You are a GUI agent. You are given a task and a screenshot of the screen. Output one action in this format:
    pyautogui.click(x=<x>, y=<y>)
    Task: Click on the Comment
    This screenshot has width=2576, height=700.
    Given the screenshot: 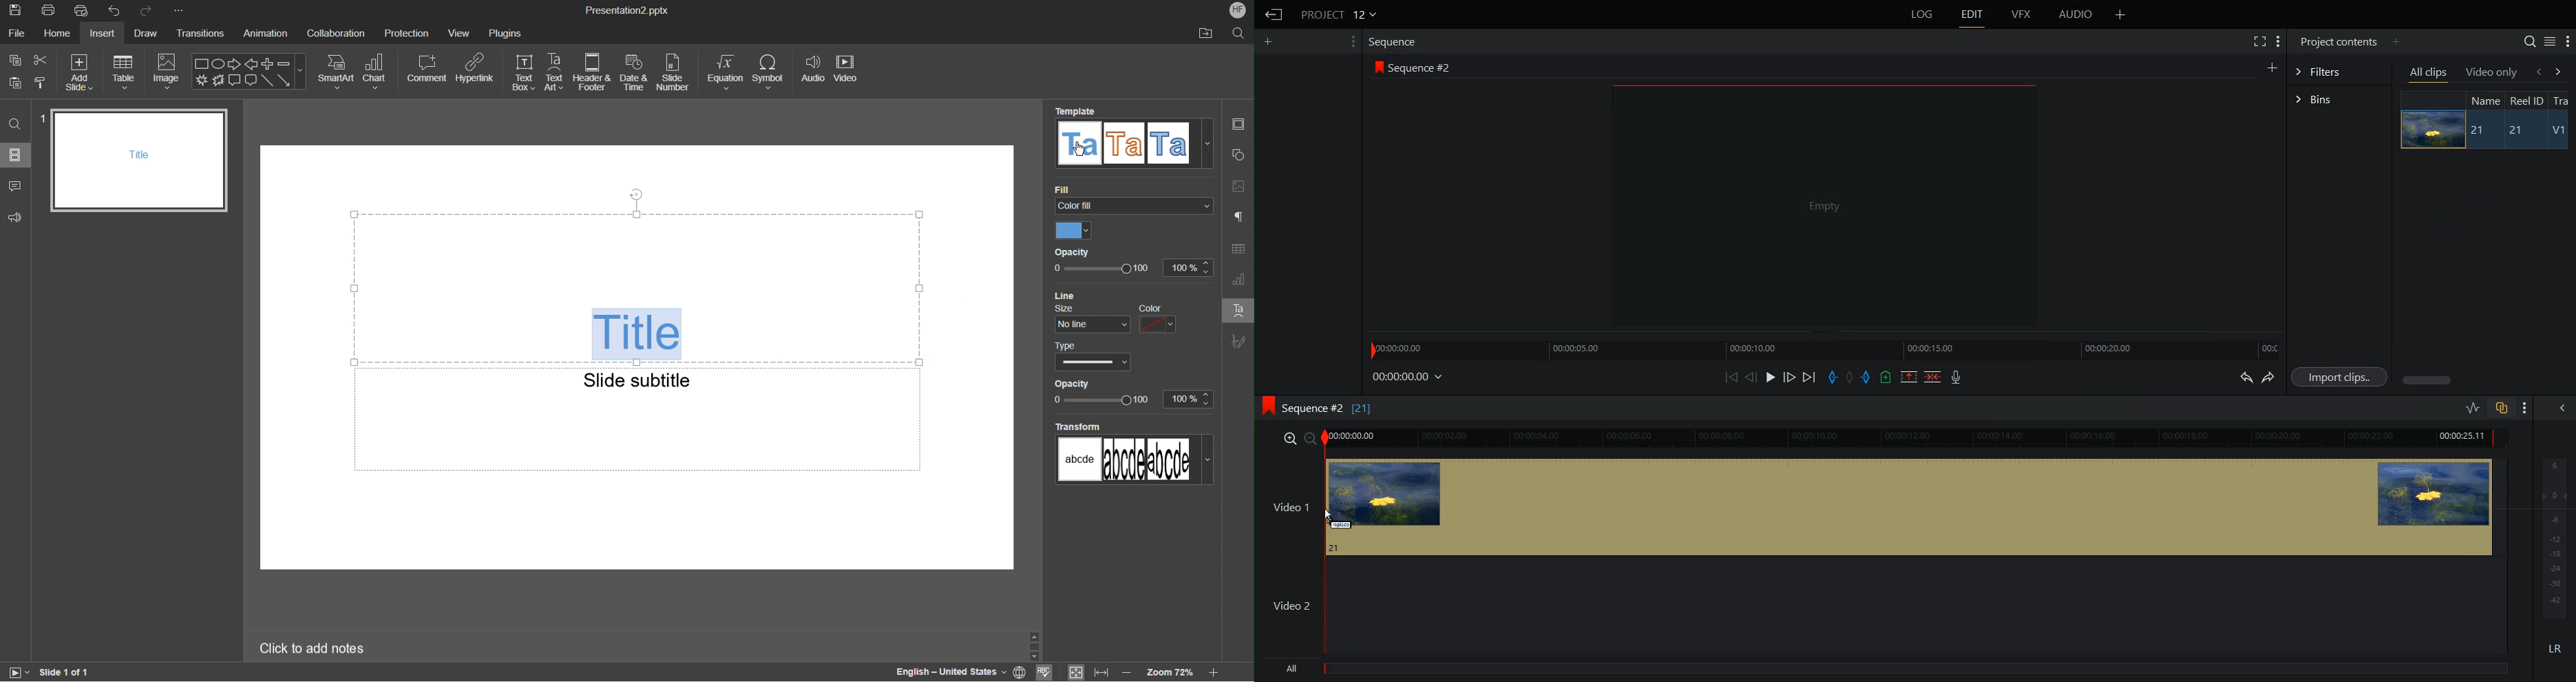 What is the action you would take?
    pyautogui.click(x=16, y=185)
    